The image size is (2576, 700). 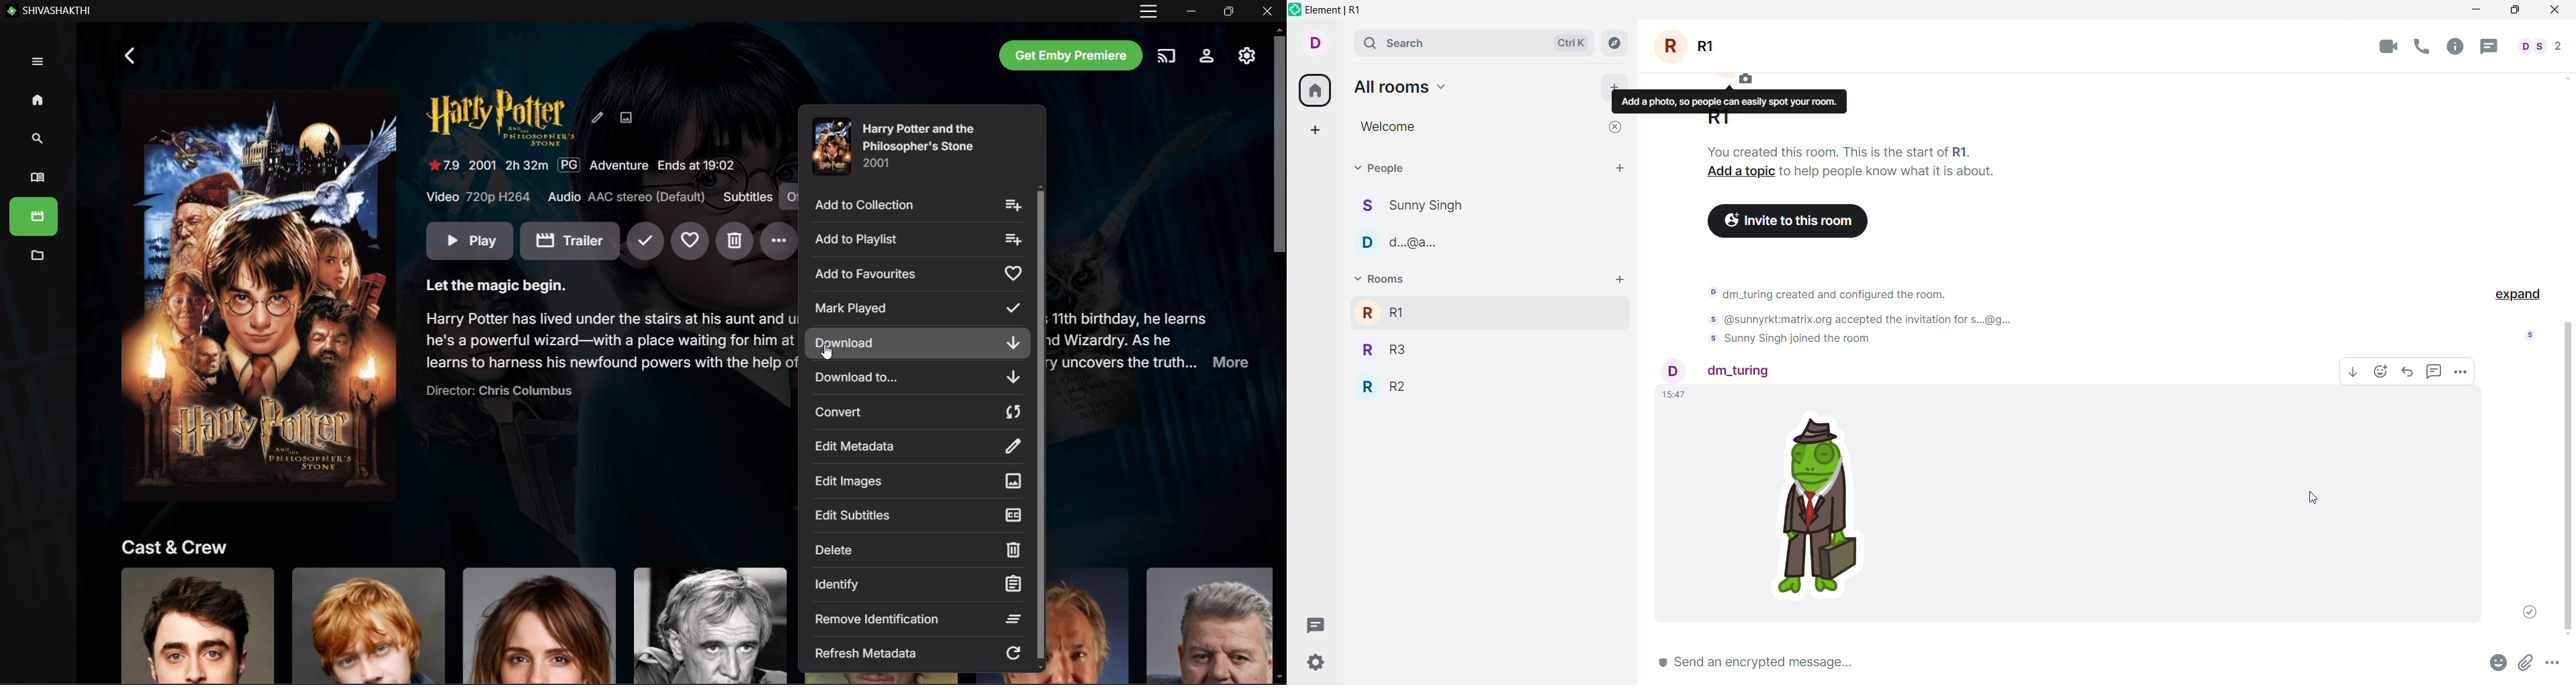 I want to click on R2 room, so click(x=1383, y=386).